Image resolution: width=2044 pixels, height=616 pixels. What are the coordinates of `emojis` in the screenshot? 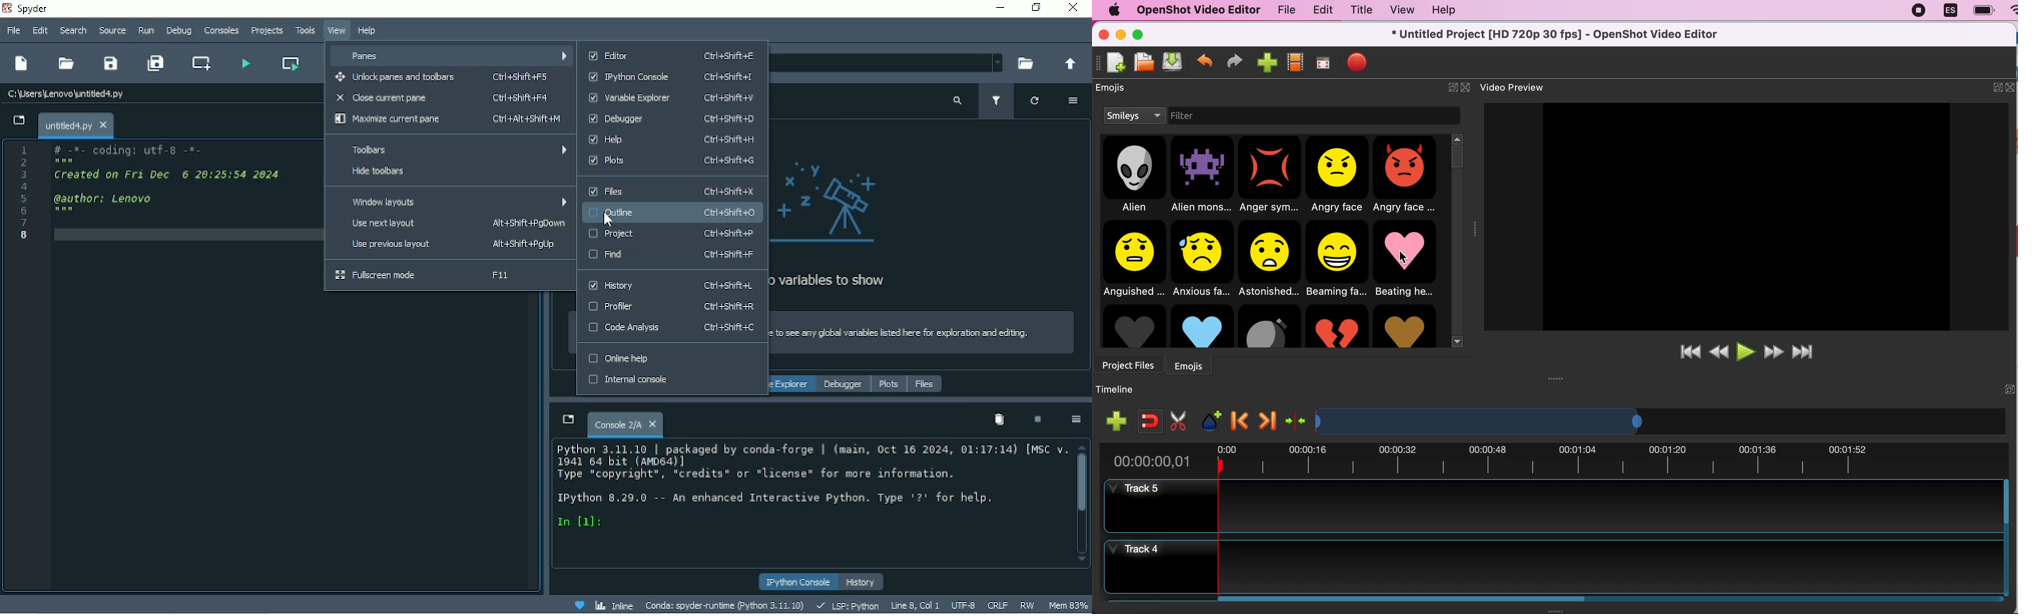 It's located at (1194, 364).